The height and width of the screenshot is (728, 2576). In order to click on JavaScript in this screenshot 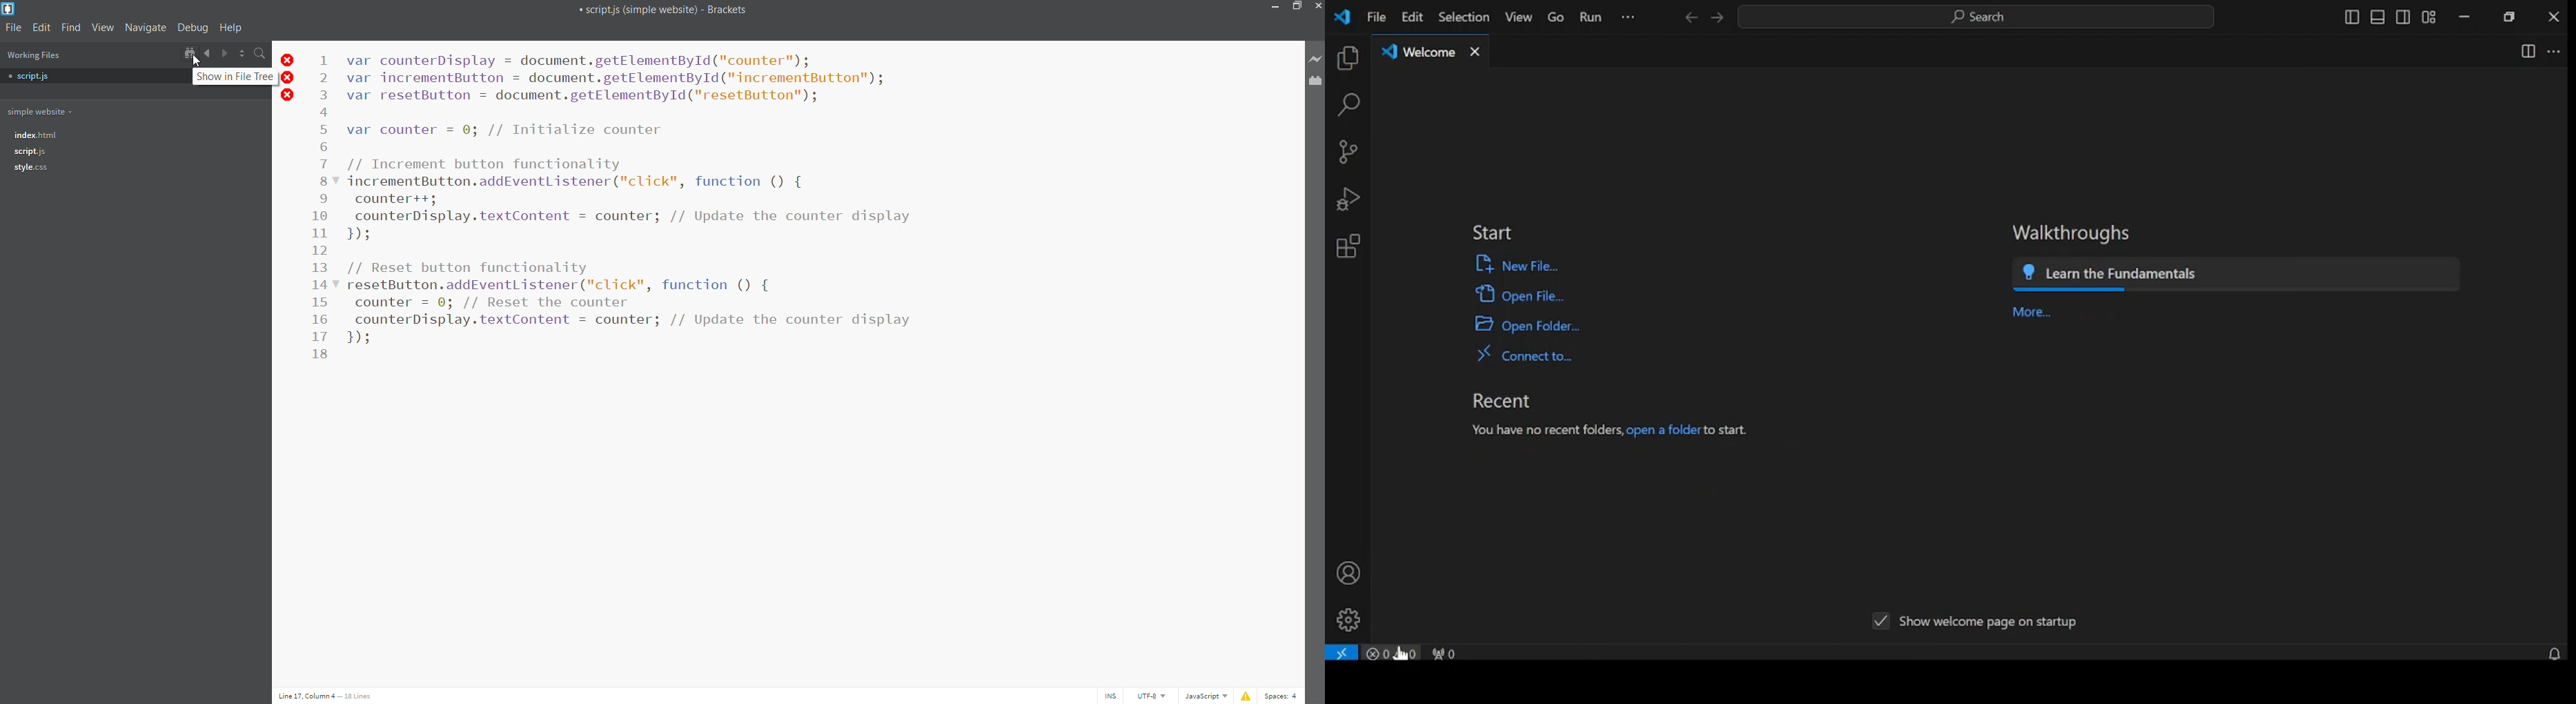, I will do `click(1203, 695)`.